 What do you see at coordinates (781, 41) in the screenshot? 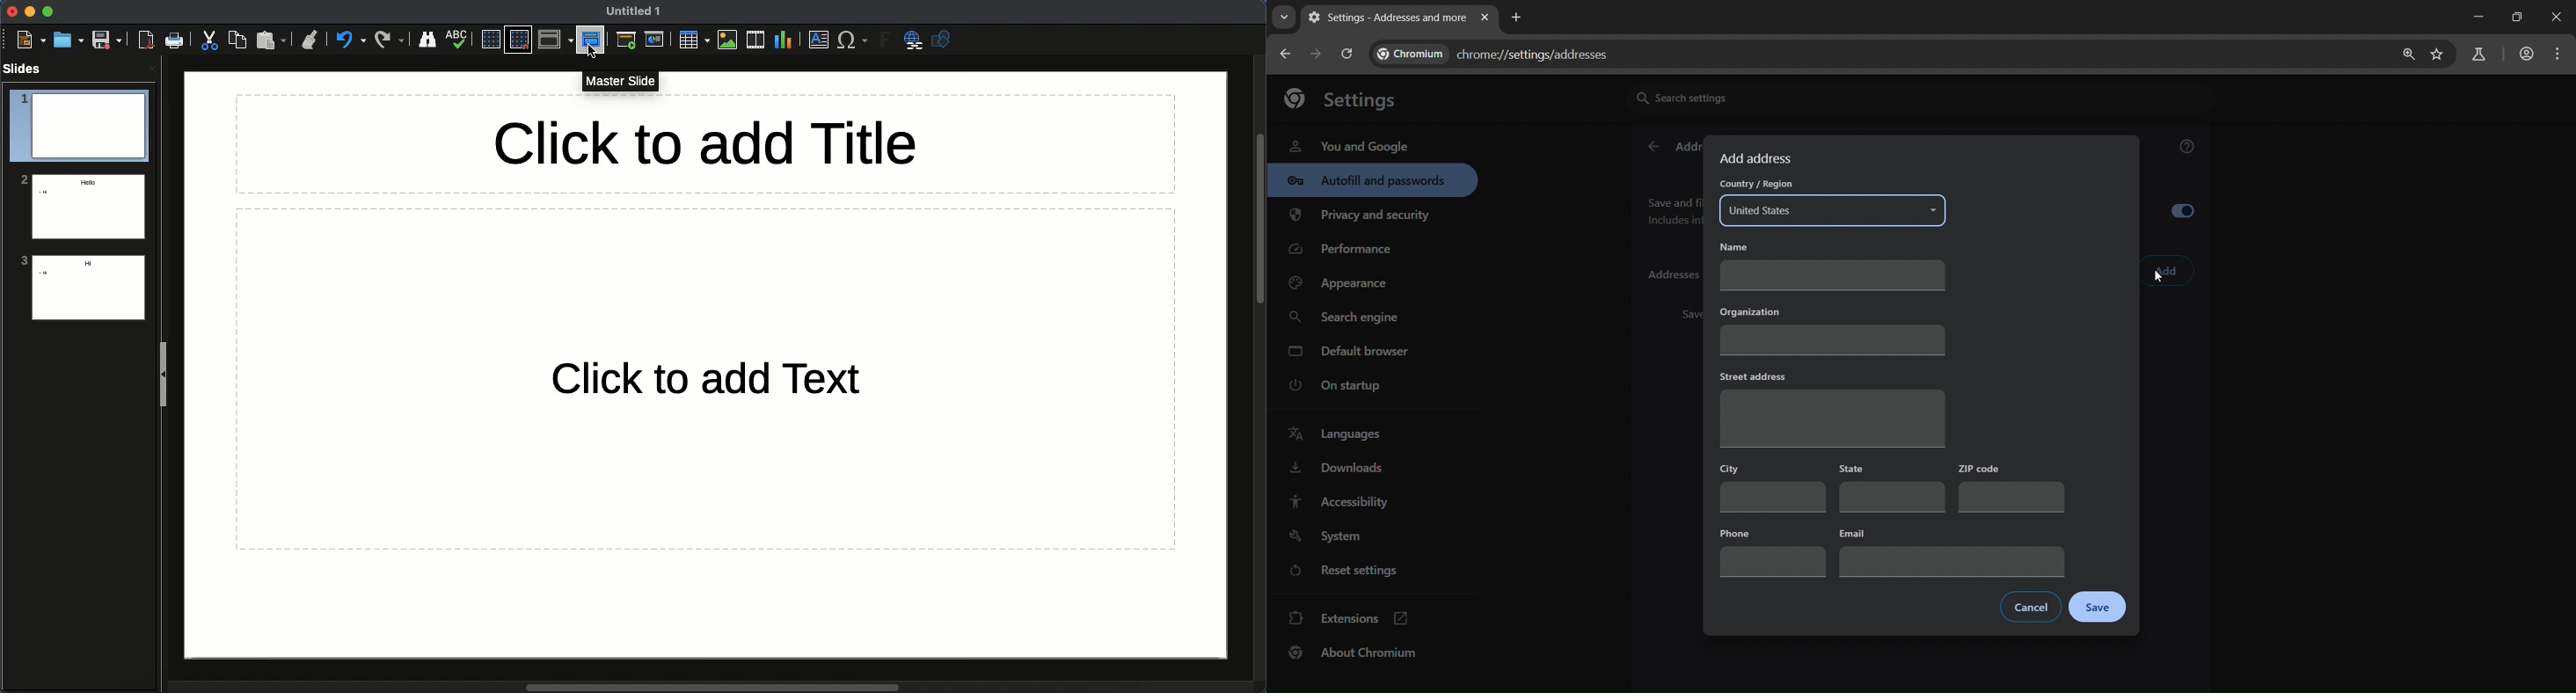
I see `Chart` at bounding box center [781, 41].